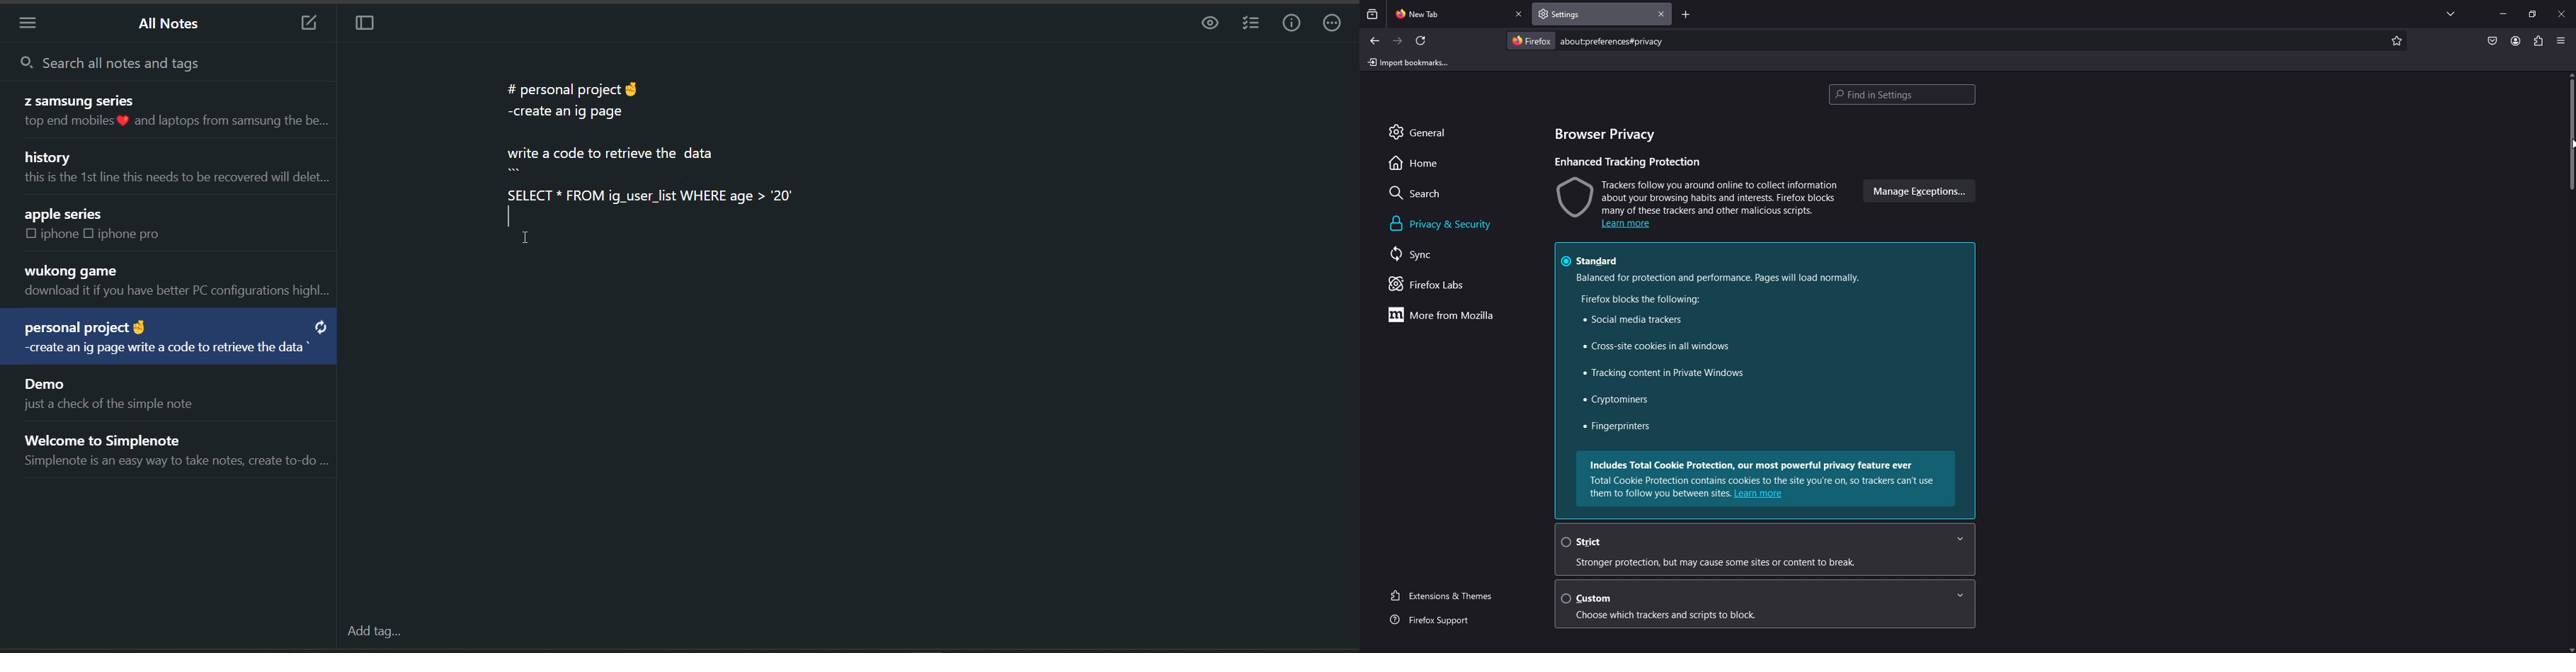 The image size is (2576, 672). What do you see at coordinates (649, 151) in the screenshot?
I see `data from the current note` at bounding box center [649, 151].